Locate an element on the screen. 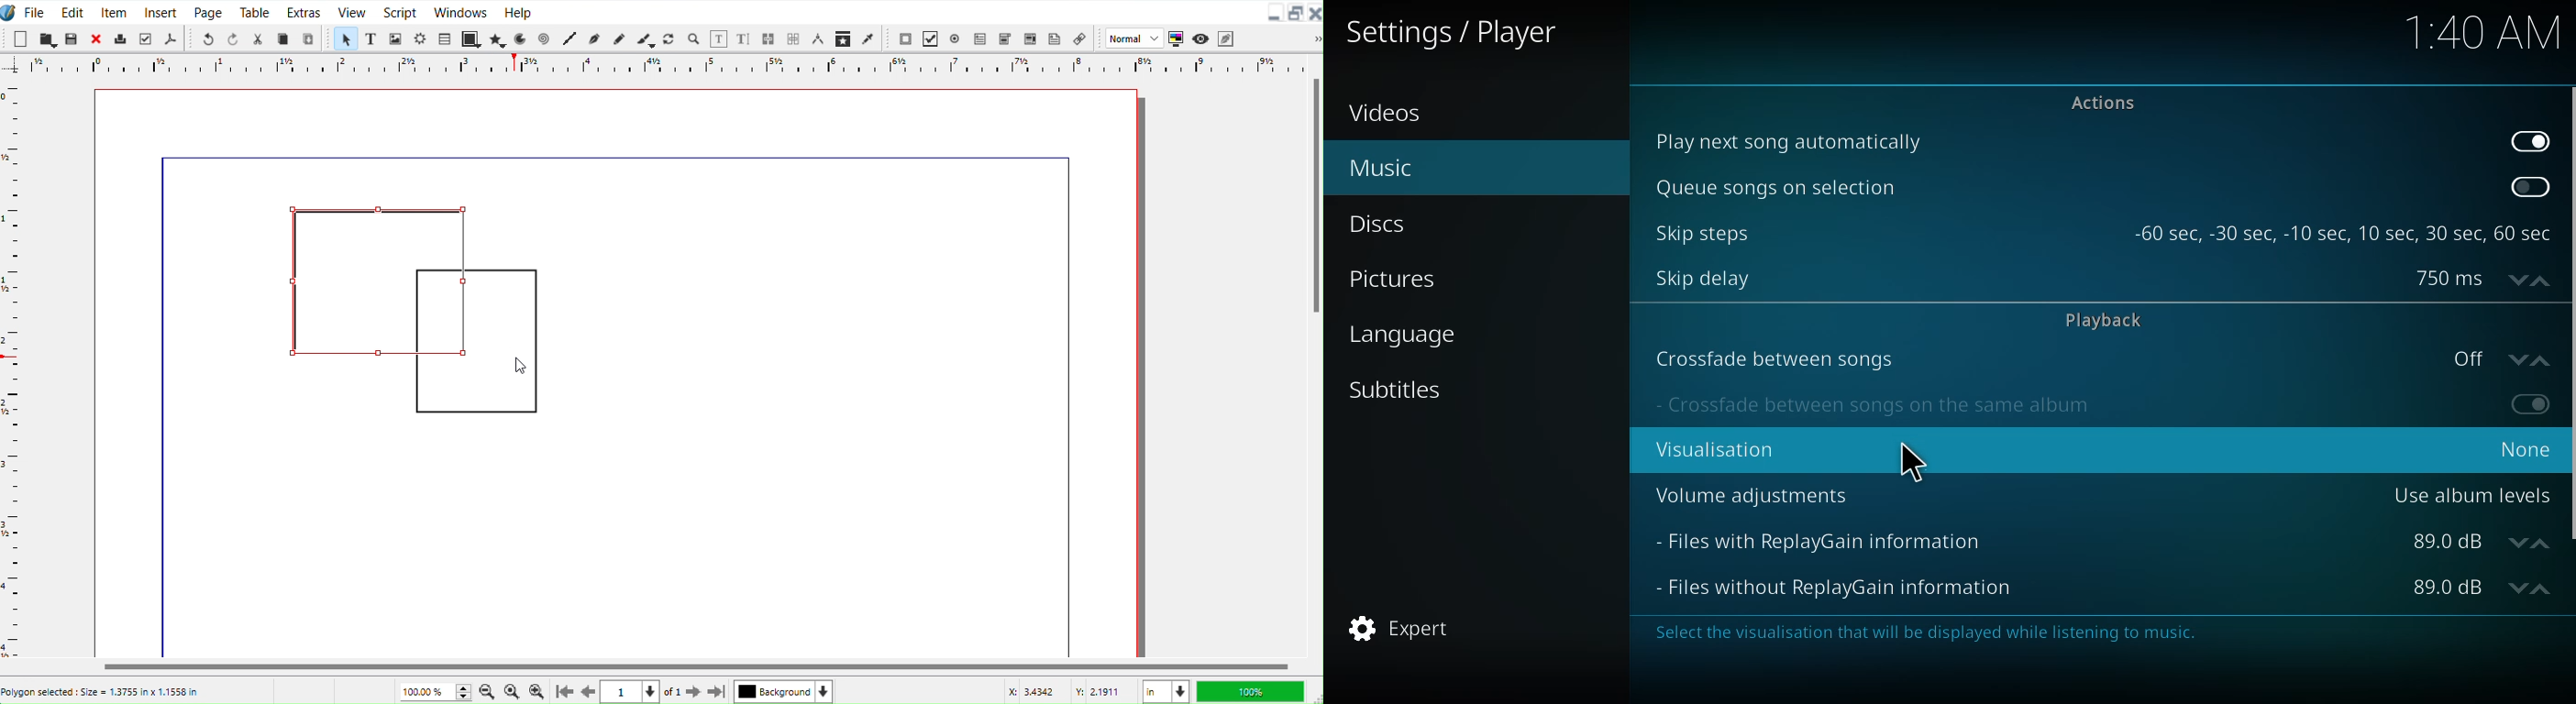 The image size is (2576, 728). of 1 is located at coordinates (672, 693).